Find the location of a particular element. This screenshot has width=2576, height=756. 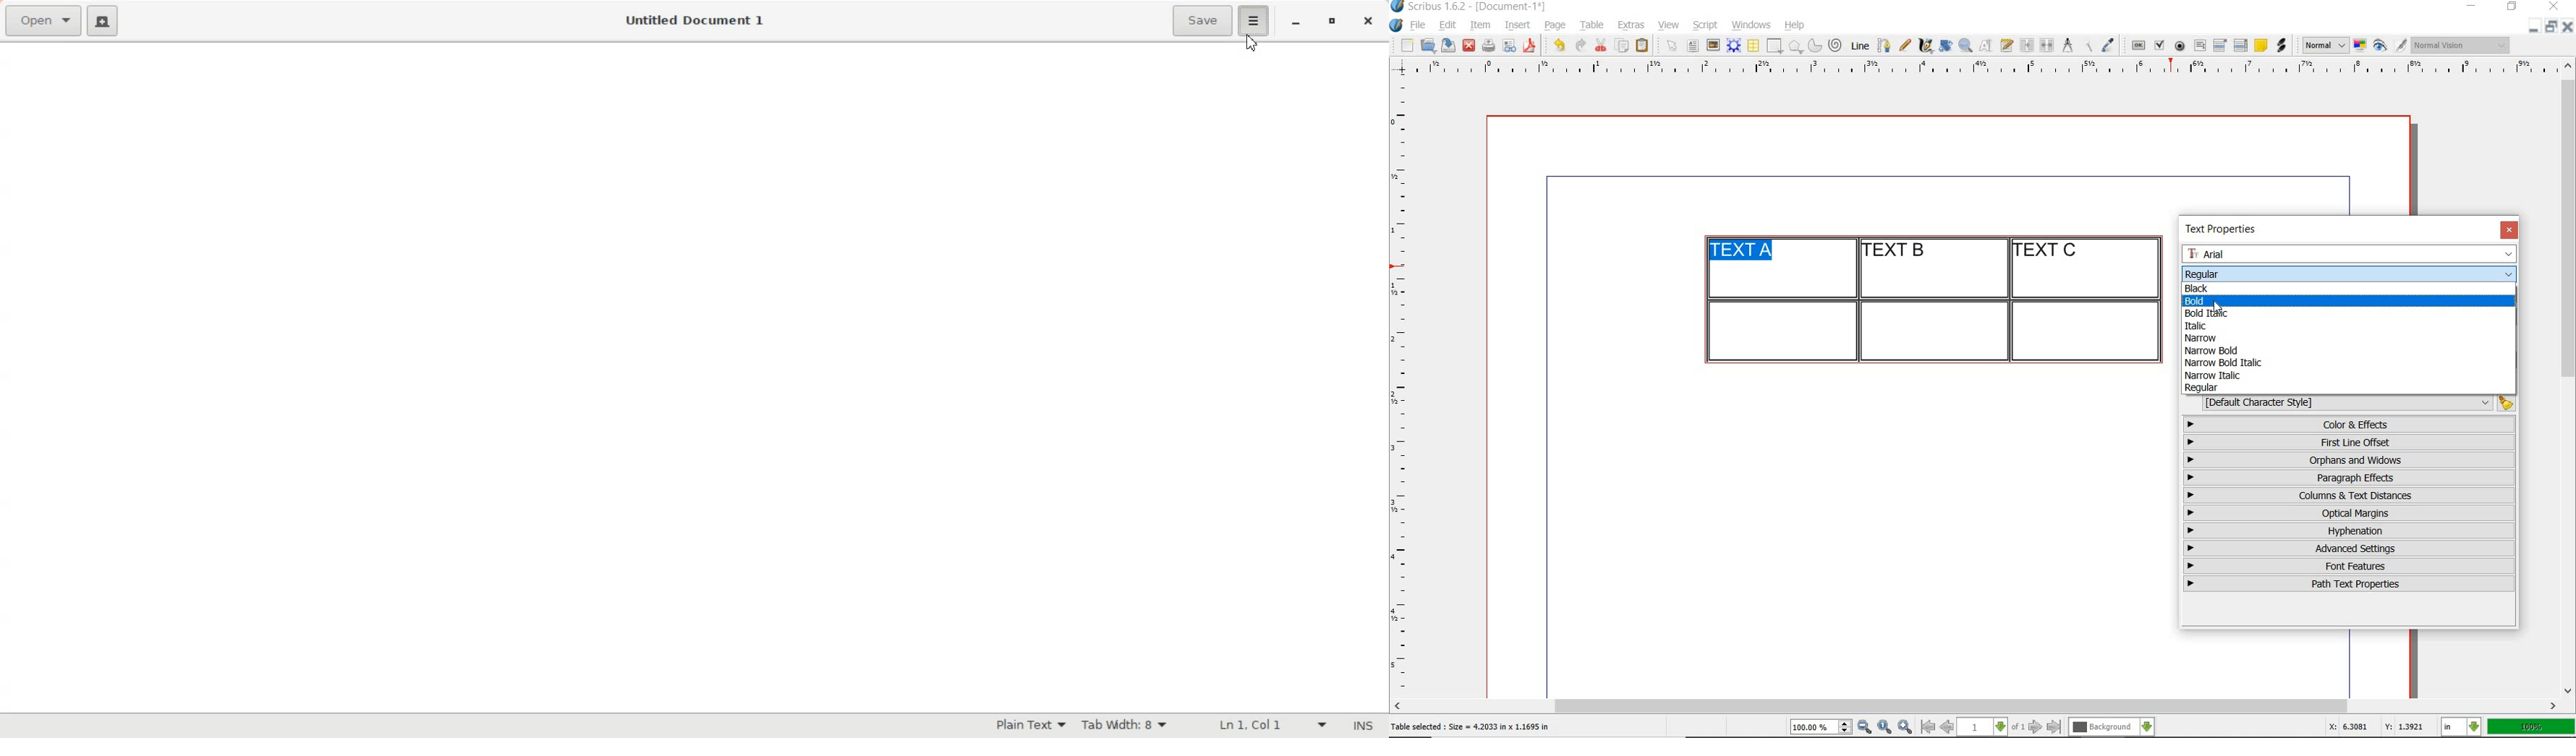

go to next page is located at coordinates (2036, 727).